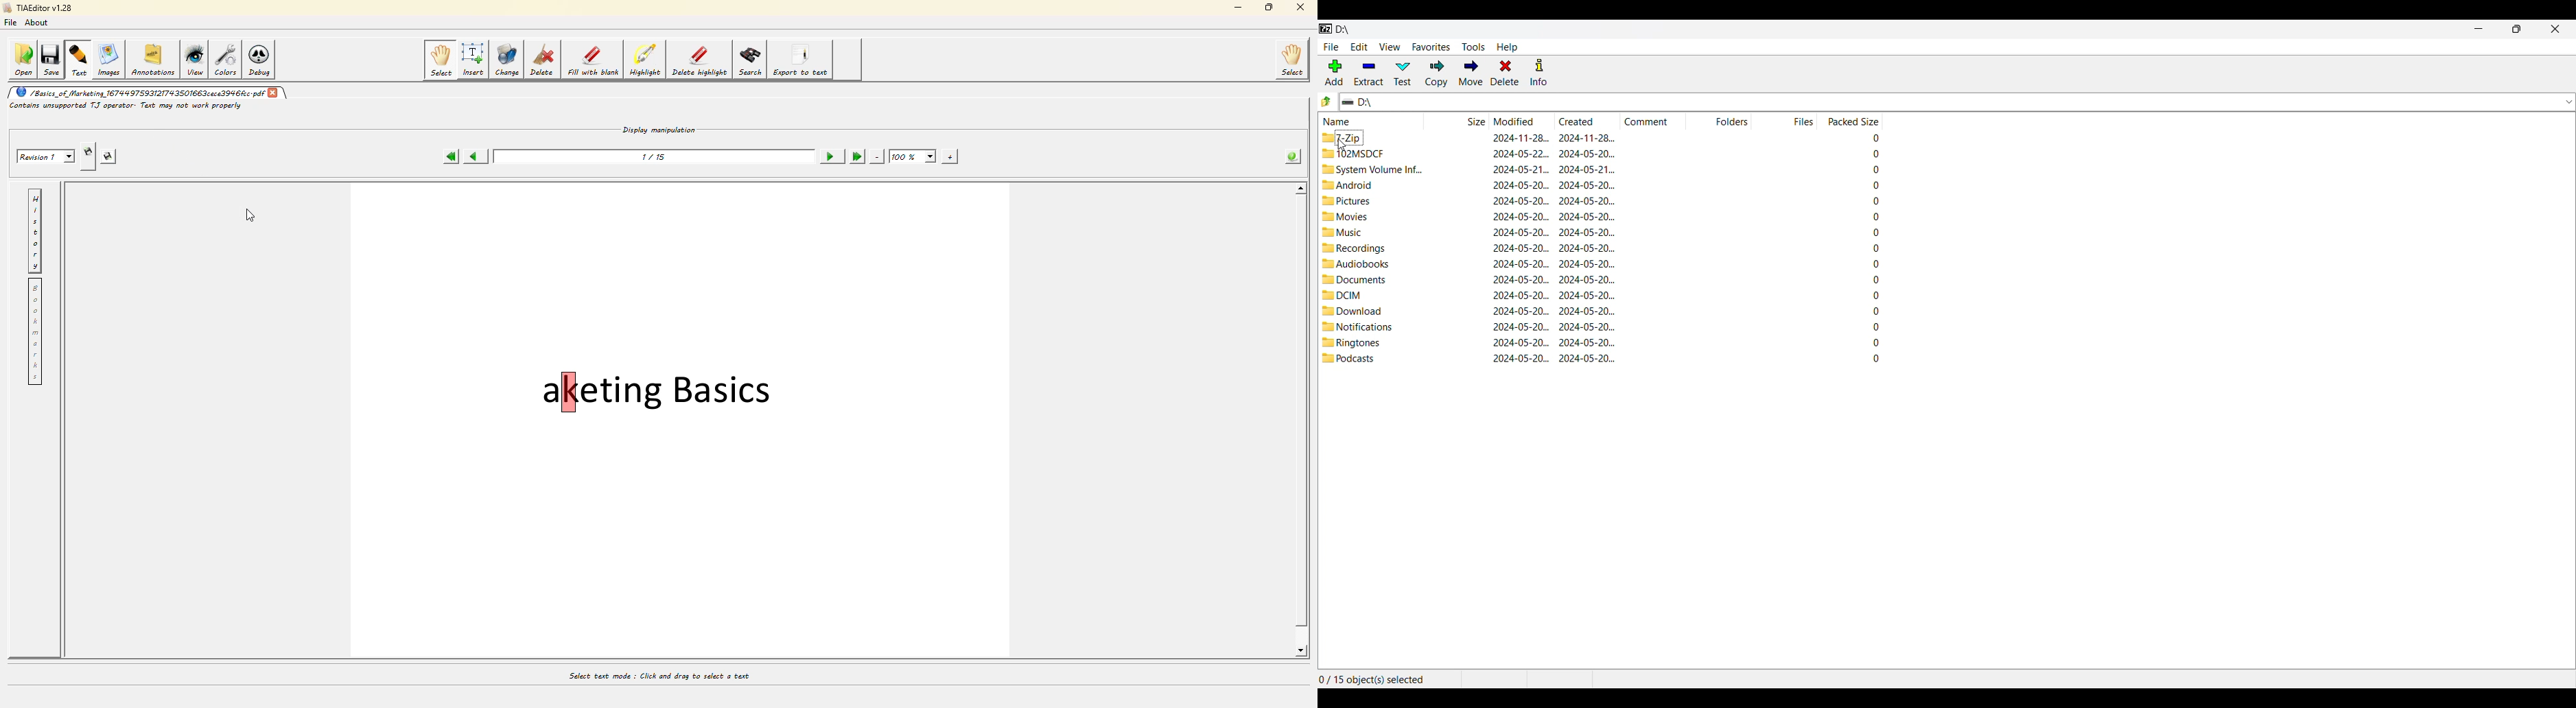 The width and height of the screenshot is (2576, 728). What do you see at coordinates (1343, 145) in the screenshot?
I see `cursor` at bounding box center [1343, 145].